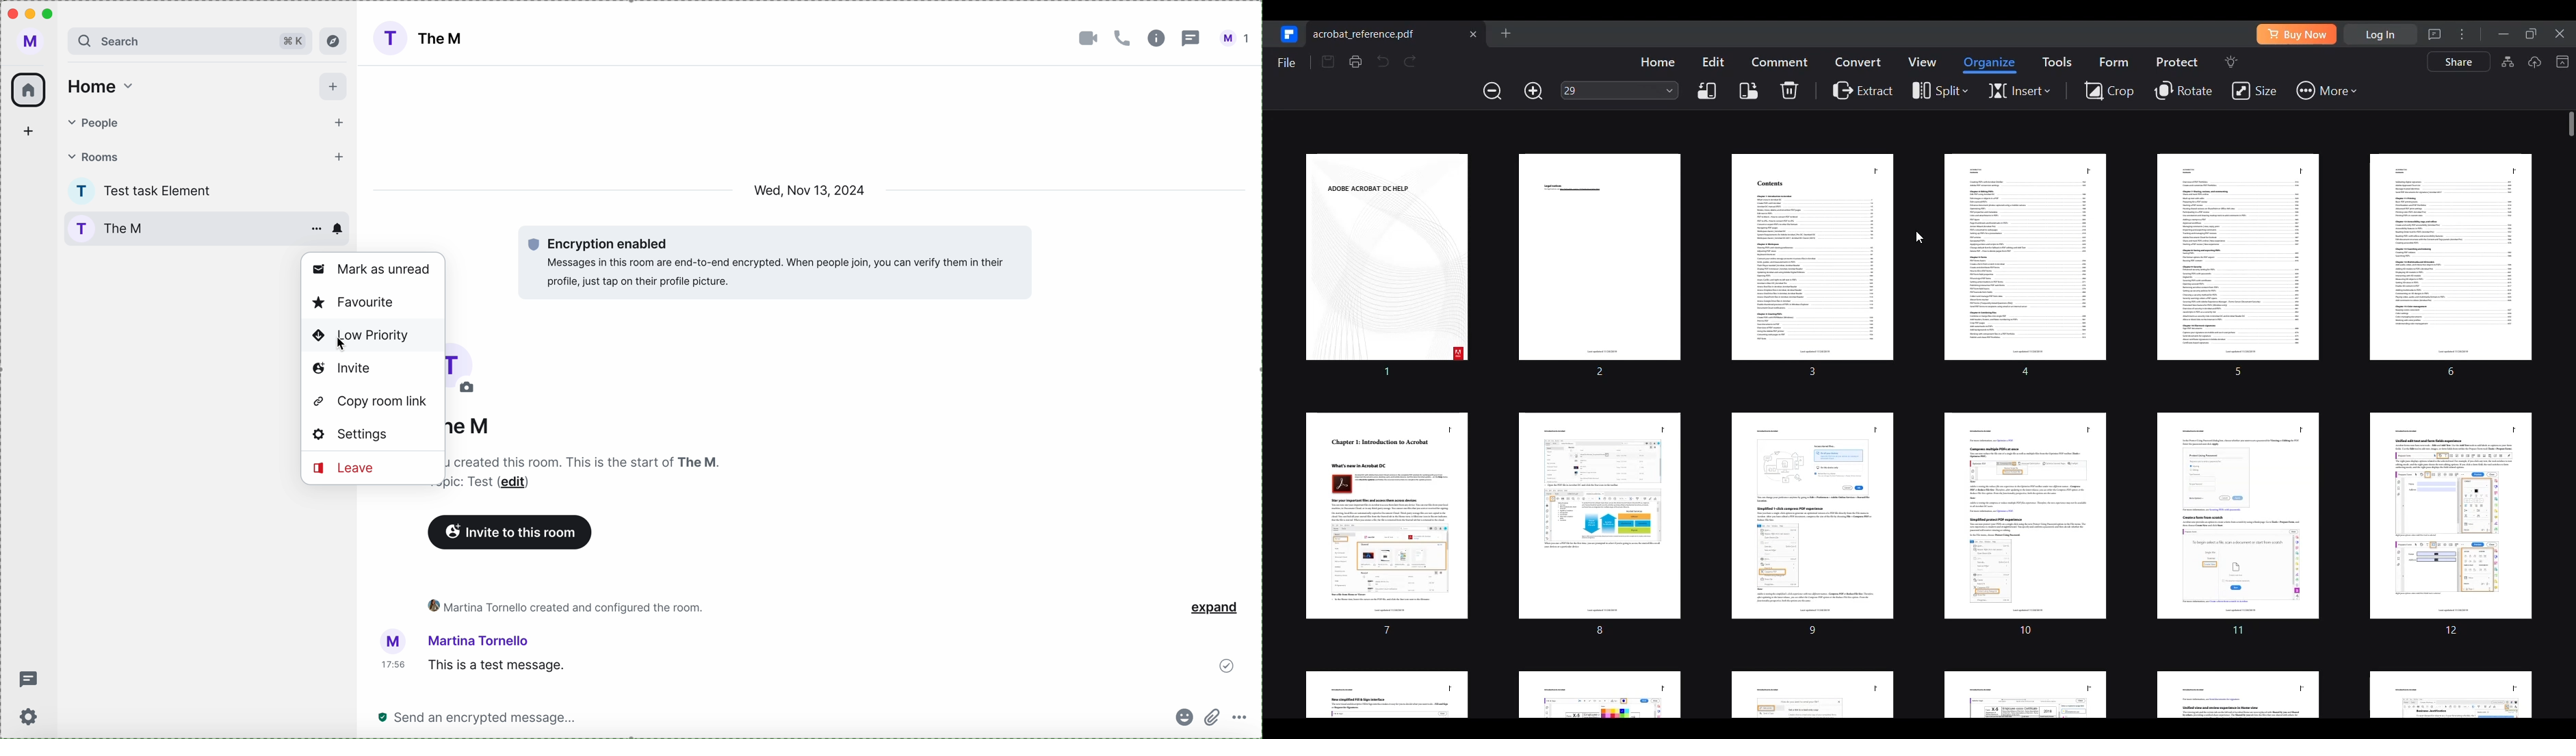  What do you see at coordinates (340, 345) in the screenshot?
I see `cursor` at bounding box center [340, 345].